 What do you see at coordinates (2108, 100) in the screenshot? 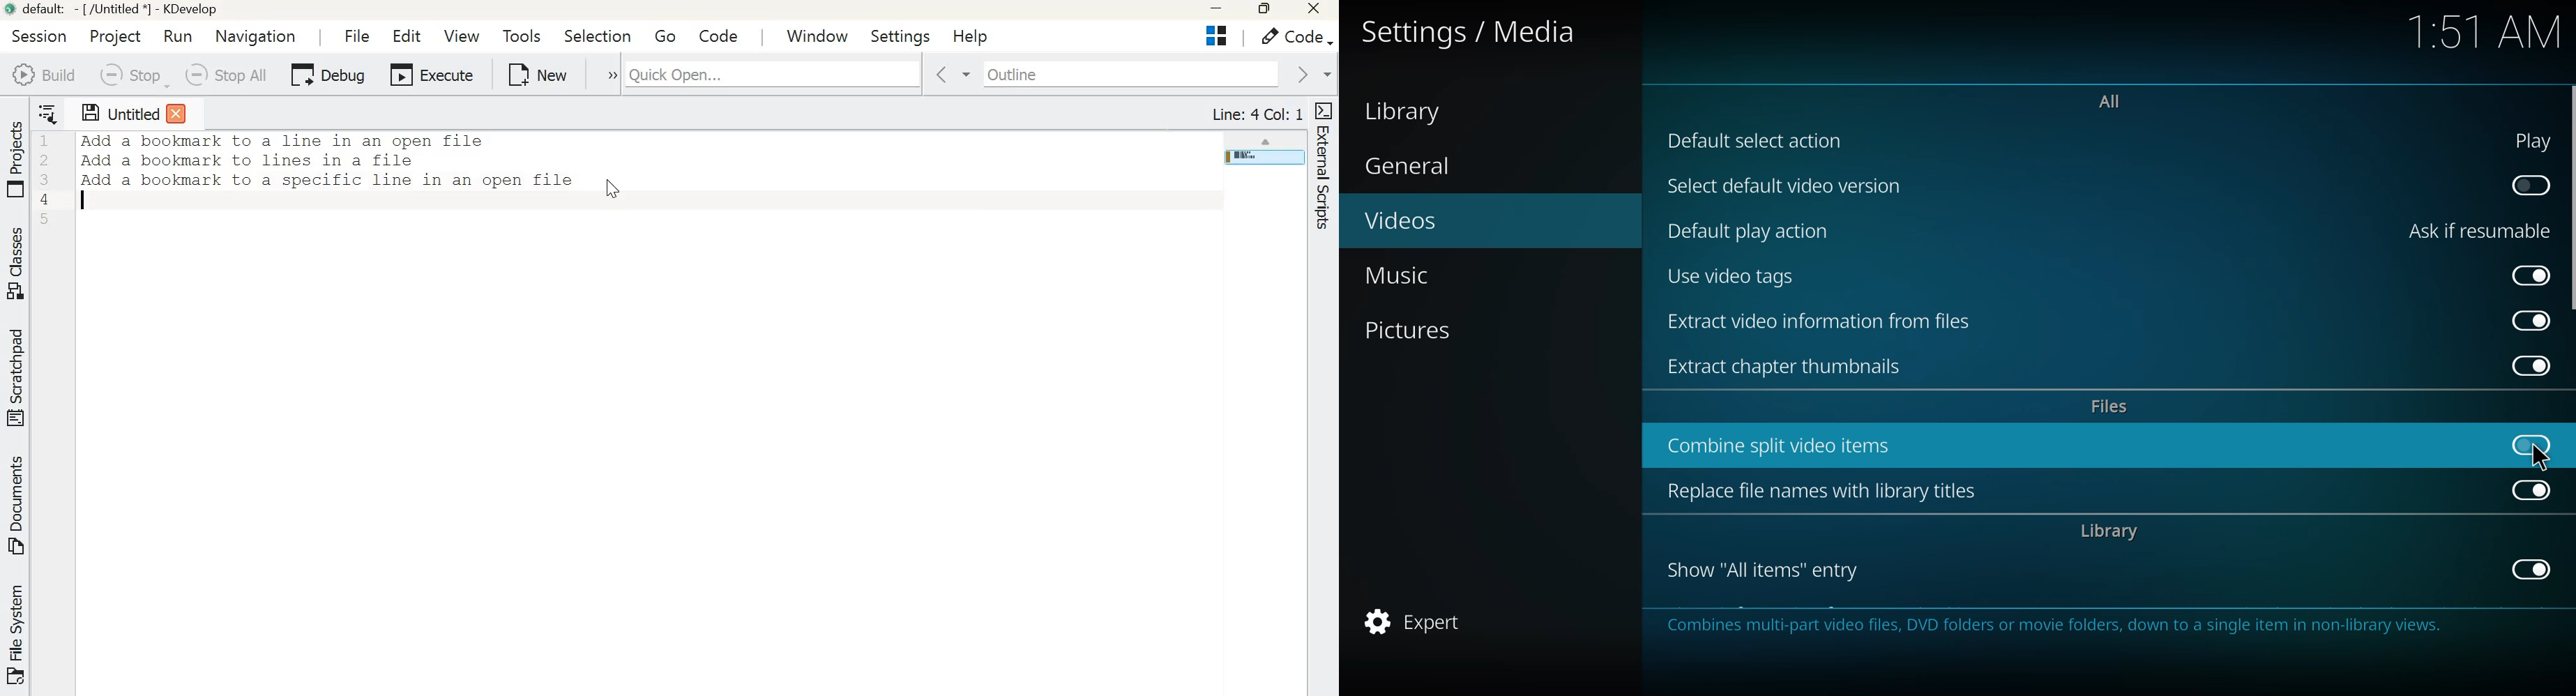
I see `all` at bounding box center [2108, 100].